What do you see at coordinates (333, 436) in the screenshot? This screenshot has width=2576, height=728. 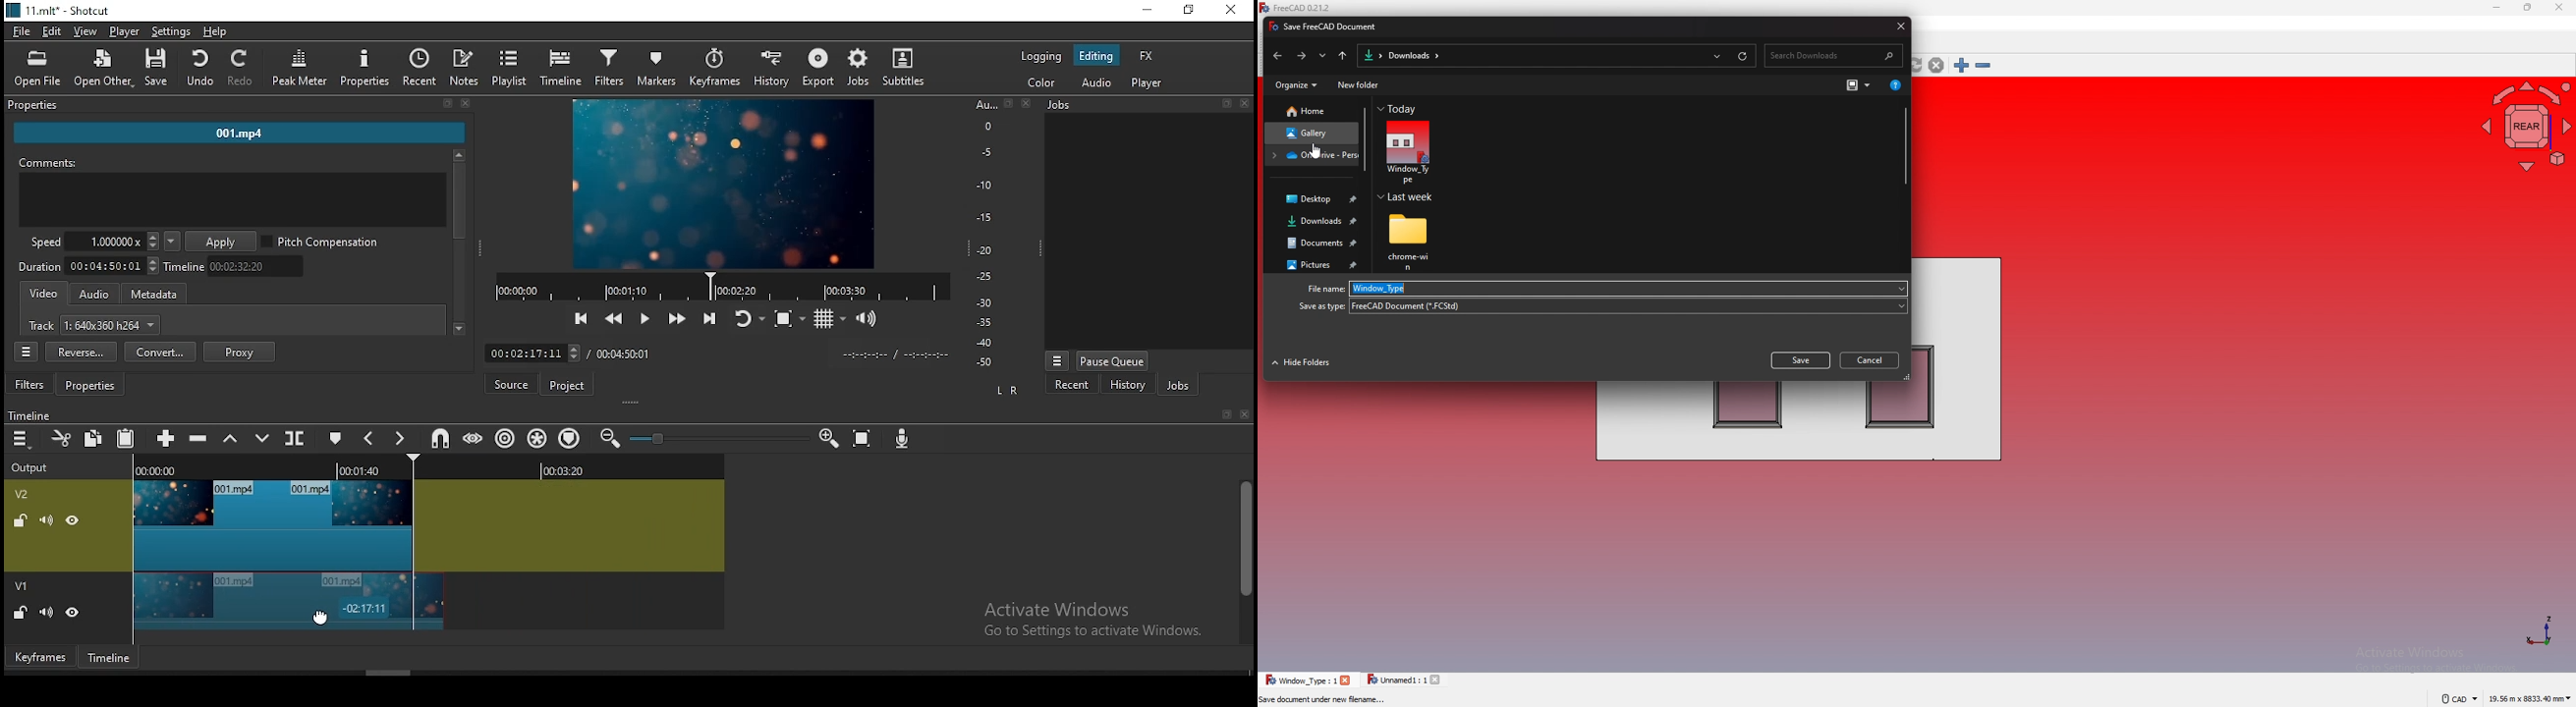 I see `create/edit marker` at bounding box center [333, 436].